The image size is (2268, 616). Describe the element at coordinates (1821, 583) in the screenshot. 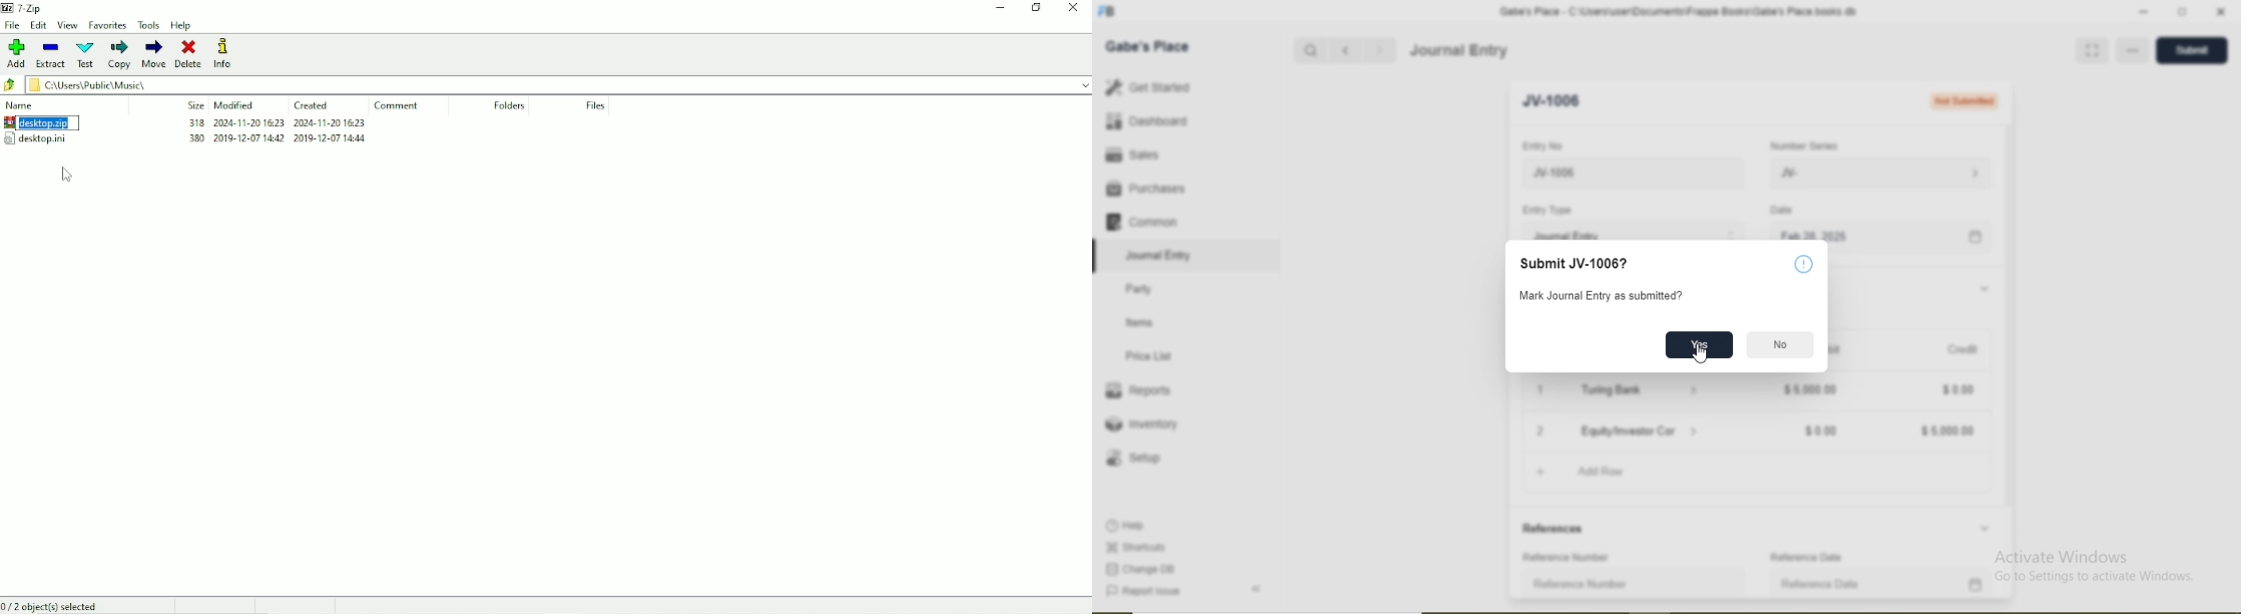

I see `Reference Date` at that location.